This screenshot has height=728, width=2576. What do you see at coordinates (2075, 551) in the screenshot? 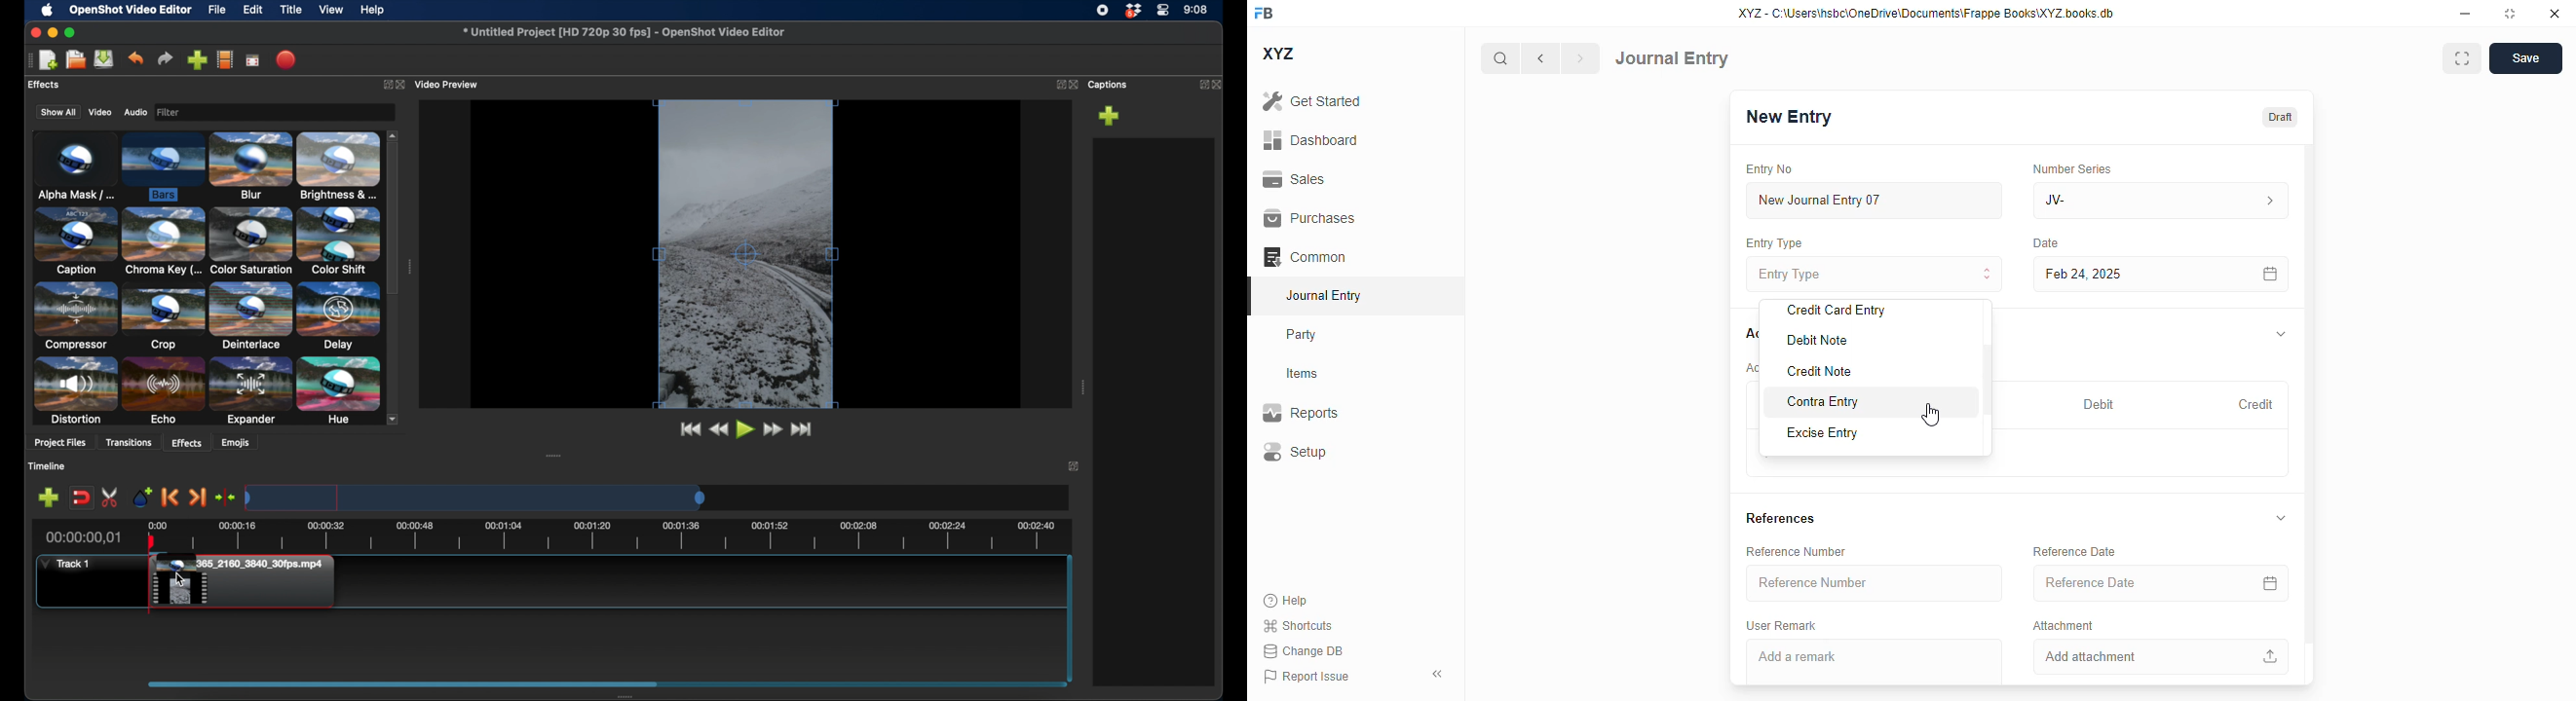
I see `reference date` at bounding box center [2075, 551].